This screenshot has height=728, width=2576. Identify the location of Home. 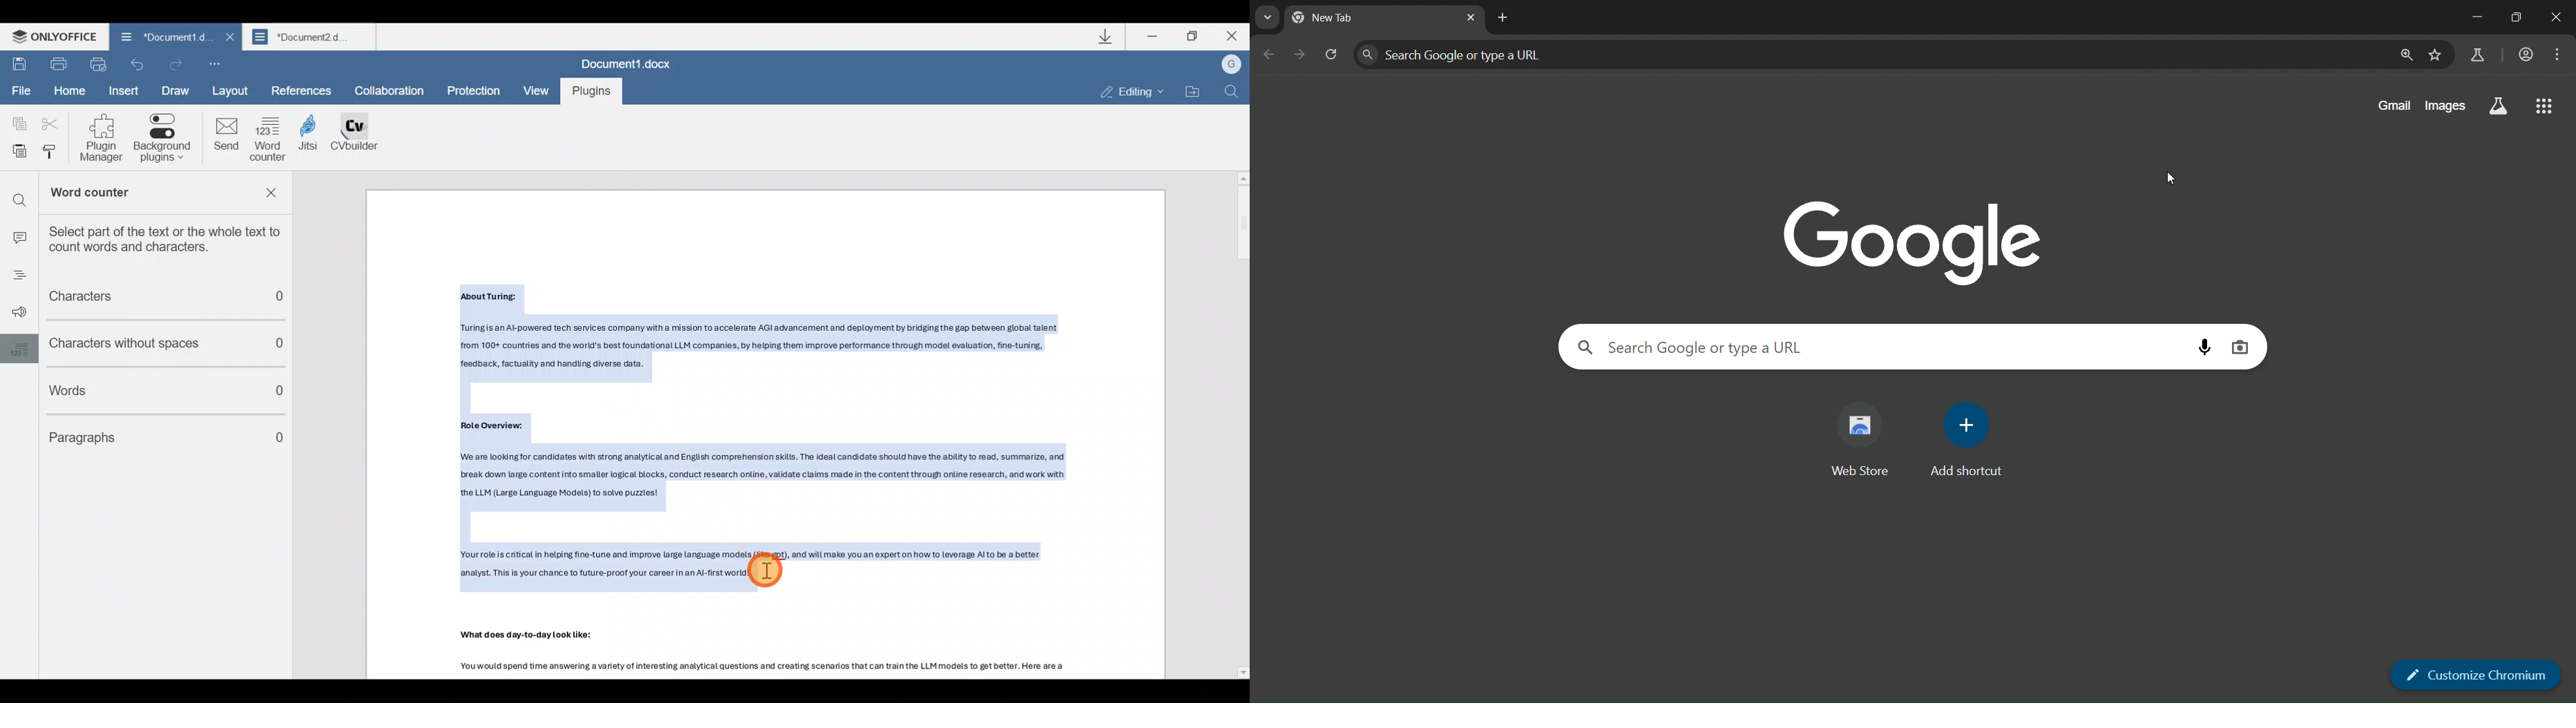
(69, 90).